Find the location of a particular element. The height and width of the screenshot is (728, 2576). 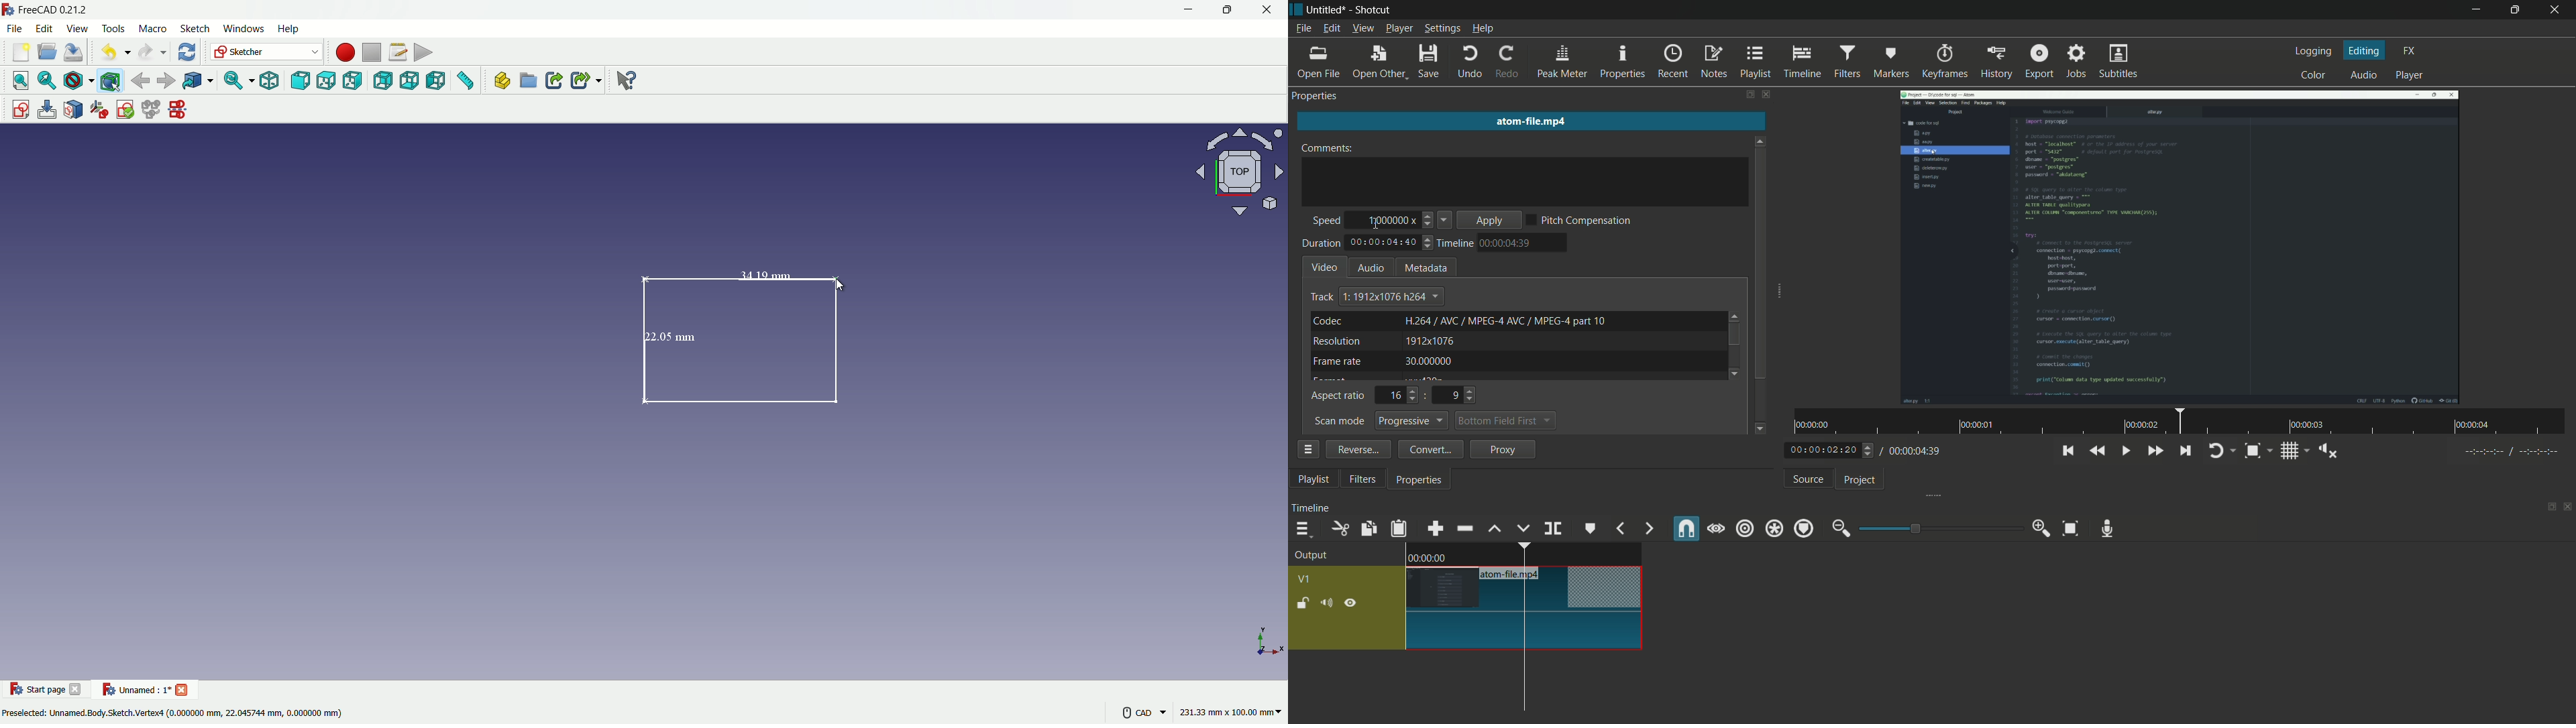

measuring unit is located at coordinates (1228, 714).